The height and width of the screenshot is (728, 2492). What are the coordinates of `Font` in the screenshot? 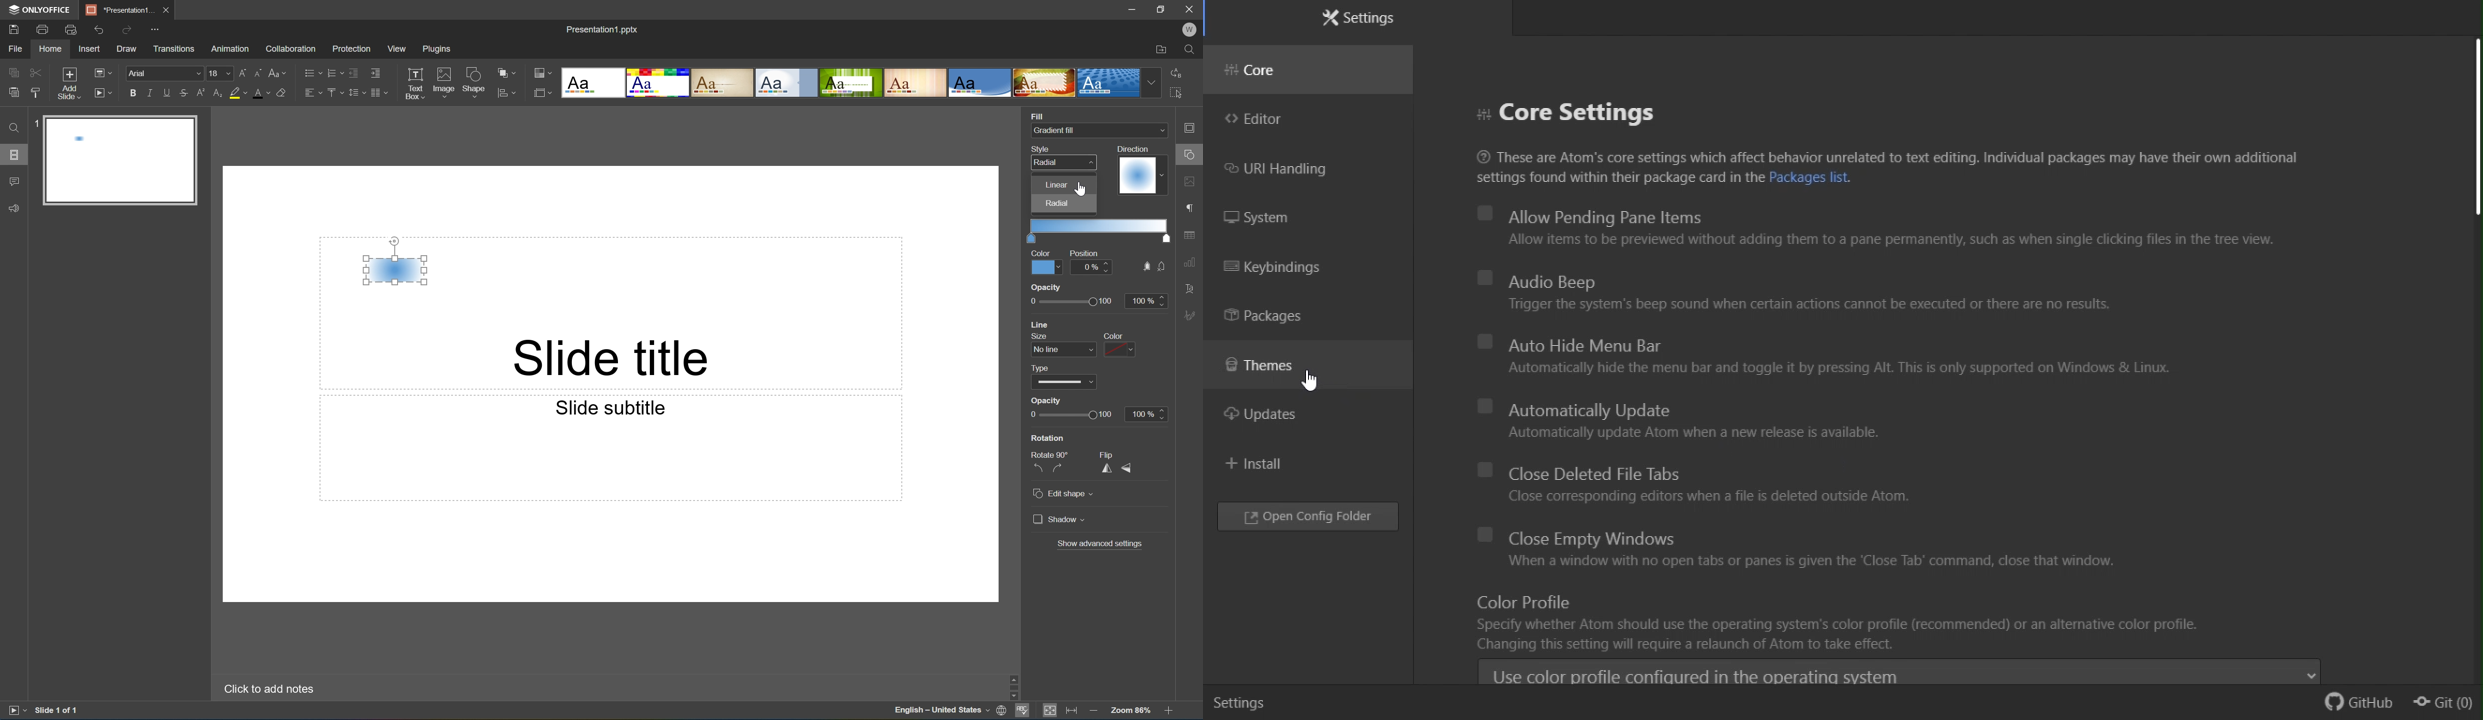 It's located at (166, 73).